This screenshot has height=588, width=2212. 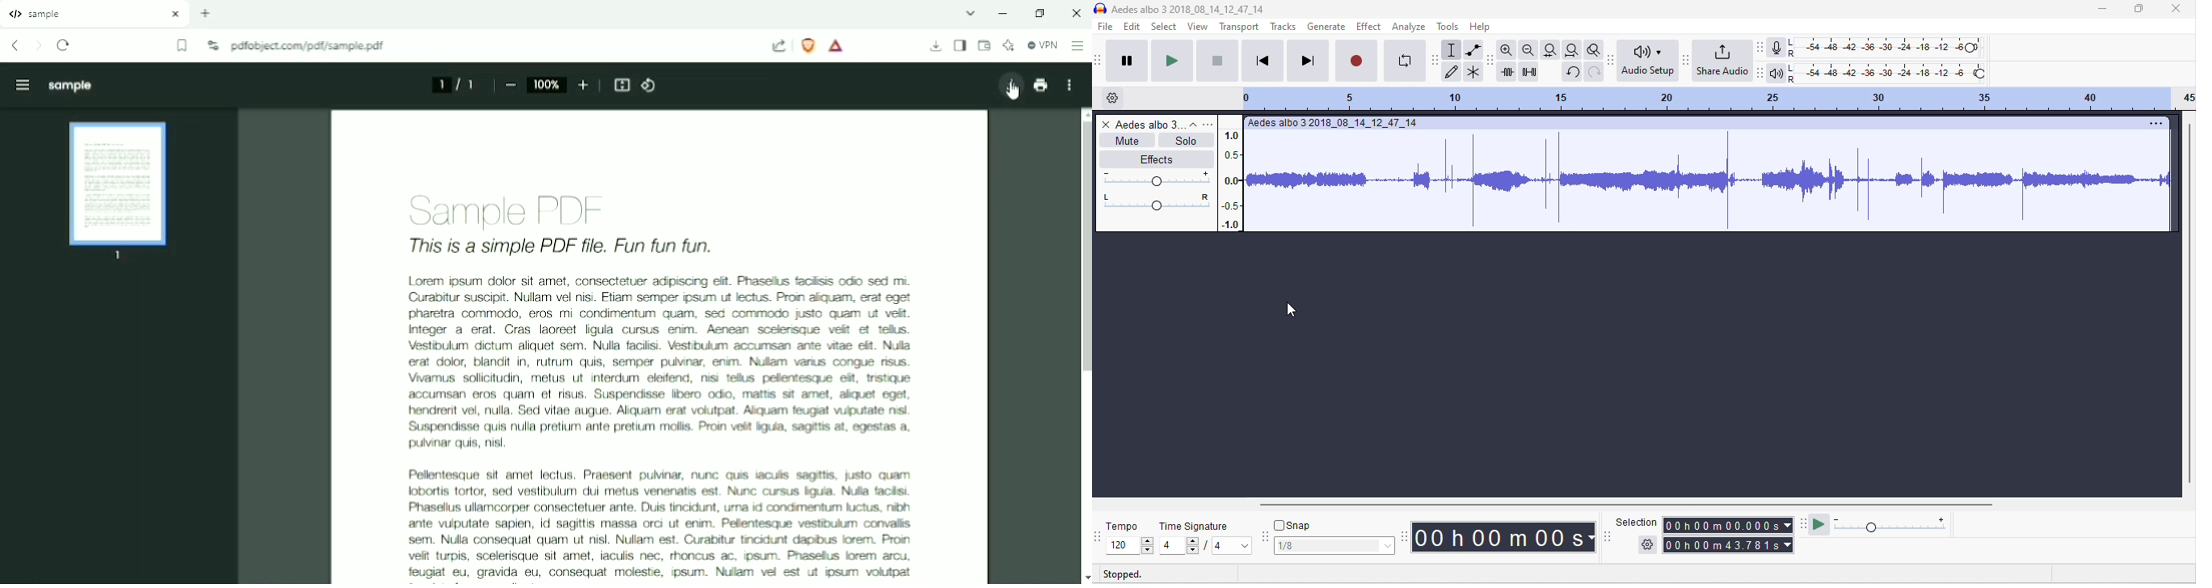 What do you see at coordinates (38, 46) in the screenshot?
I see `Click to go forward, hold to see history` at bounding box center [38, 46].